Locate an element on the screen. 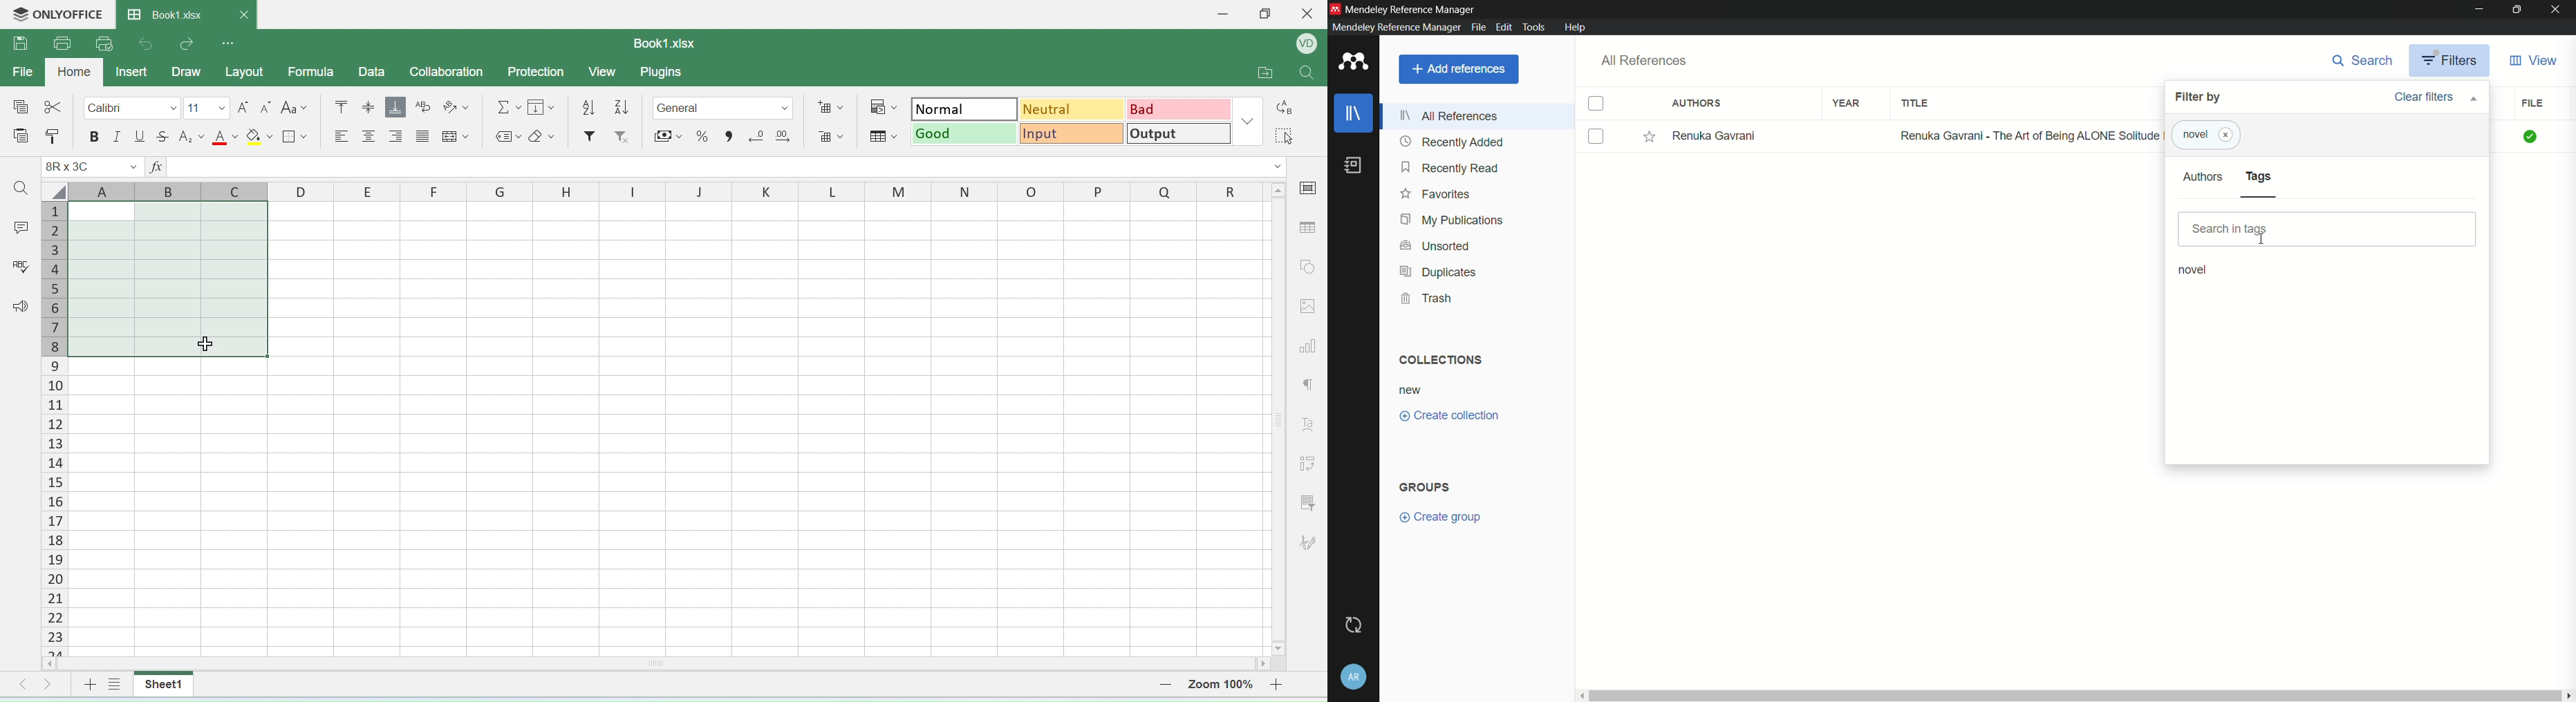  select is located at coordinates (1285, 136).